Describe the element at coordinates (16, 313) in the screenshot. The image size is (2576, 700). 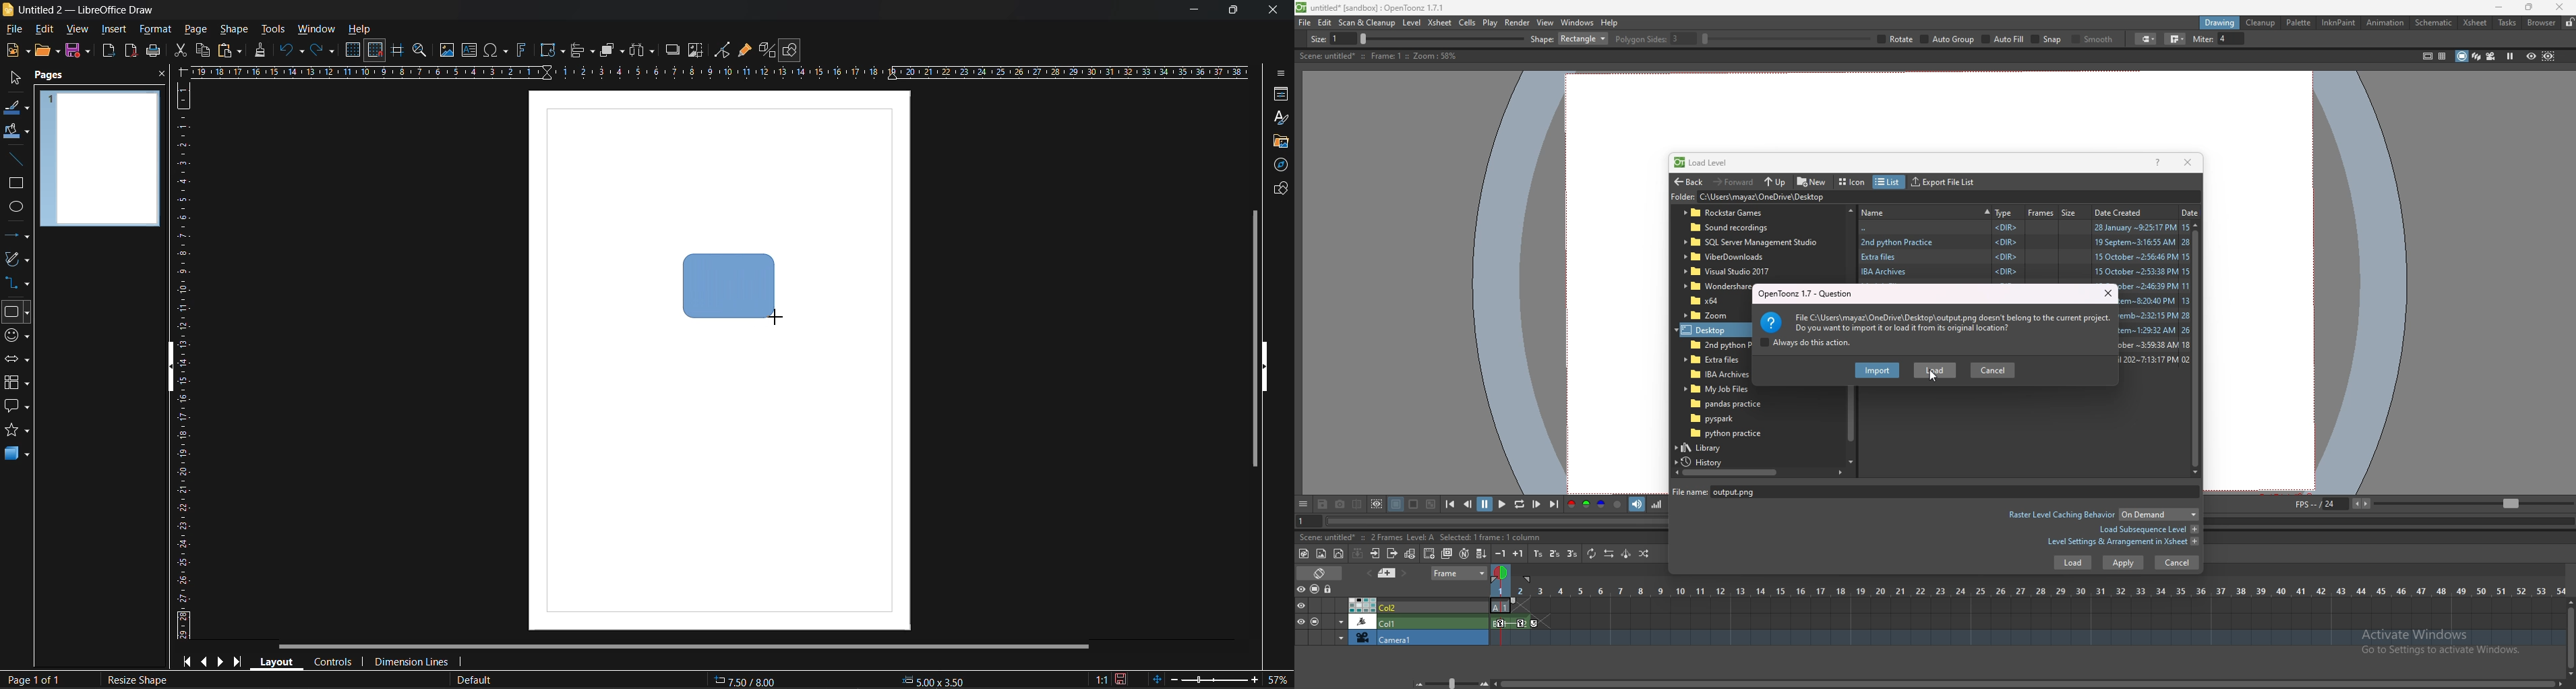
I see `basic shapes` at that location.